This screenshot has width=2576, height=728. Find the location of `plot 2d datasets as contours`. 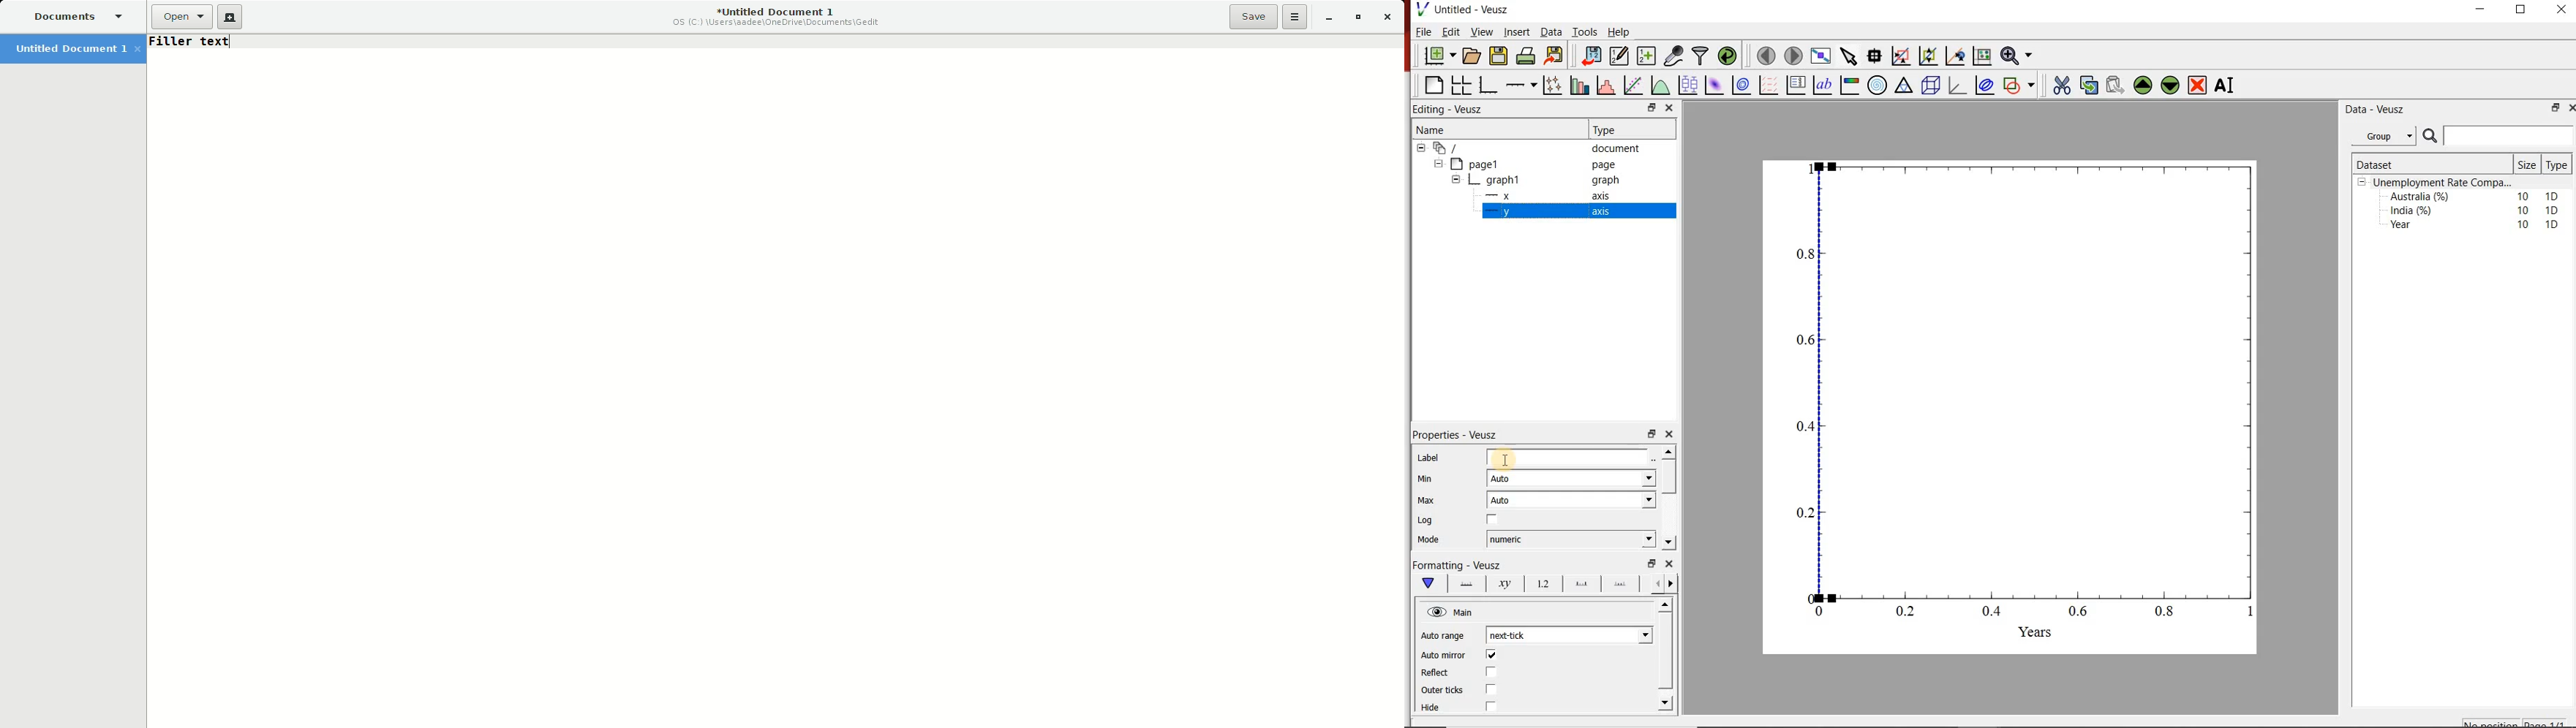

plot 2d datasets as contours is located at coordinates (1741, 85).